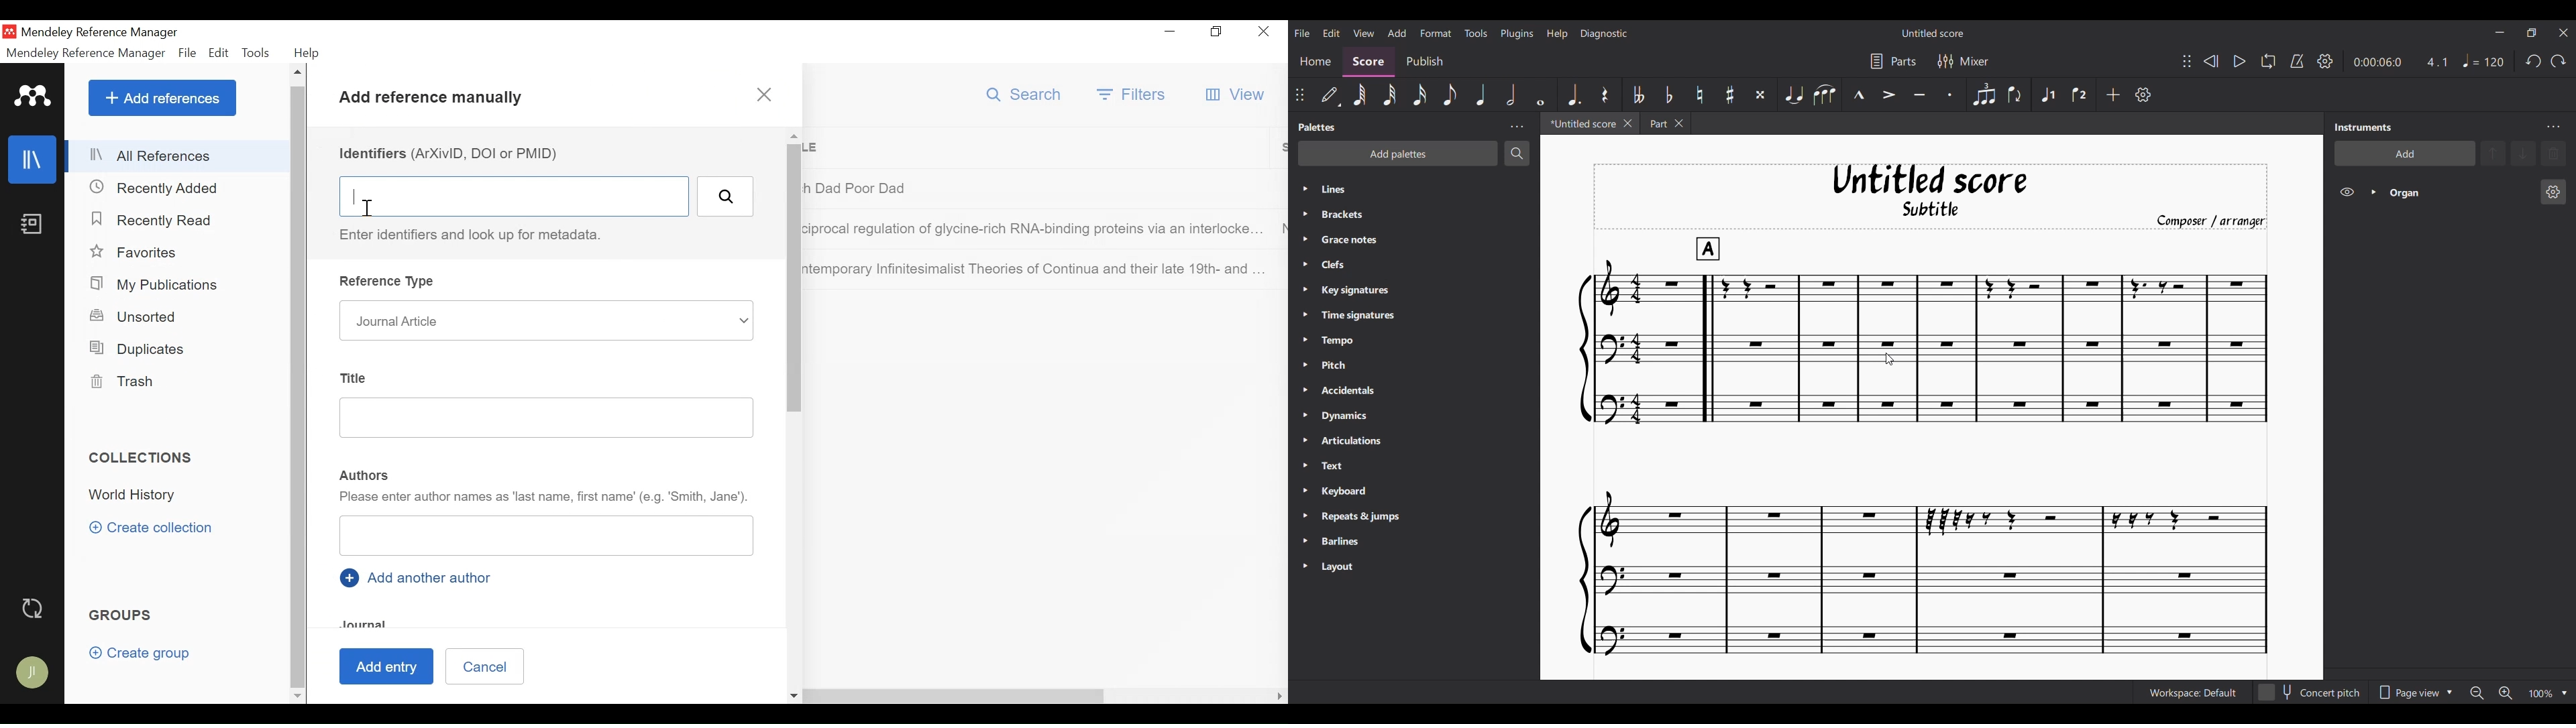  Describe the element at coordinates (155, 188) in the screenshot. I see `Recently Closed` at that location.